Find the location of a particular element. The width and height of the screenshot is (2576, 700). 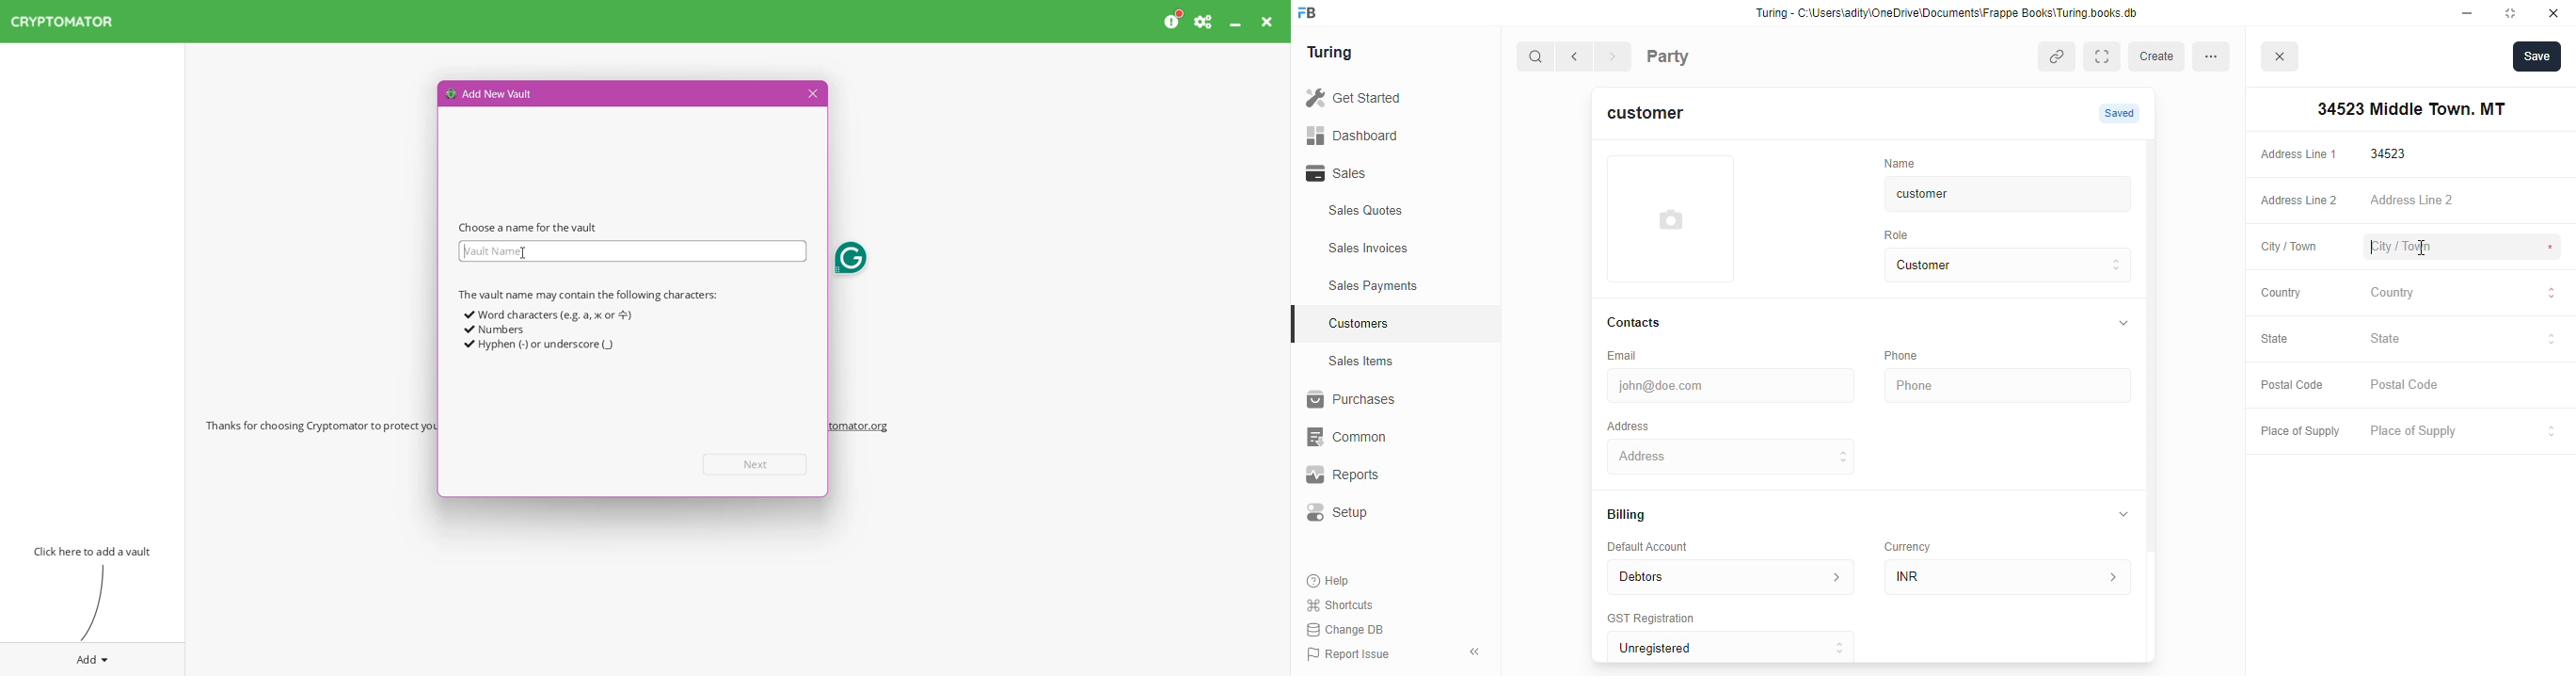

frappebooks logo is located at coordinates (1312, 14).